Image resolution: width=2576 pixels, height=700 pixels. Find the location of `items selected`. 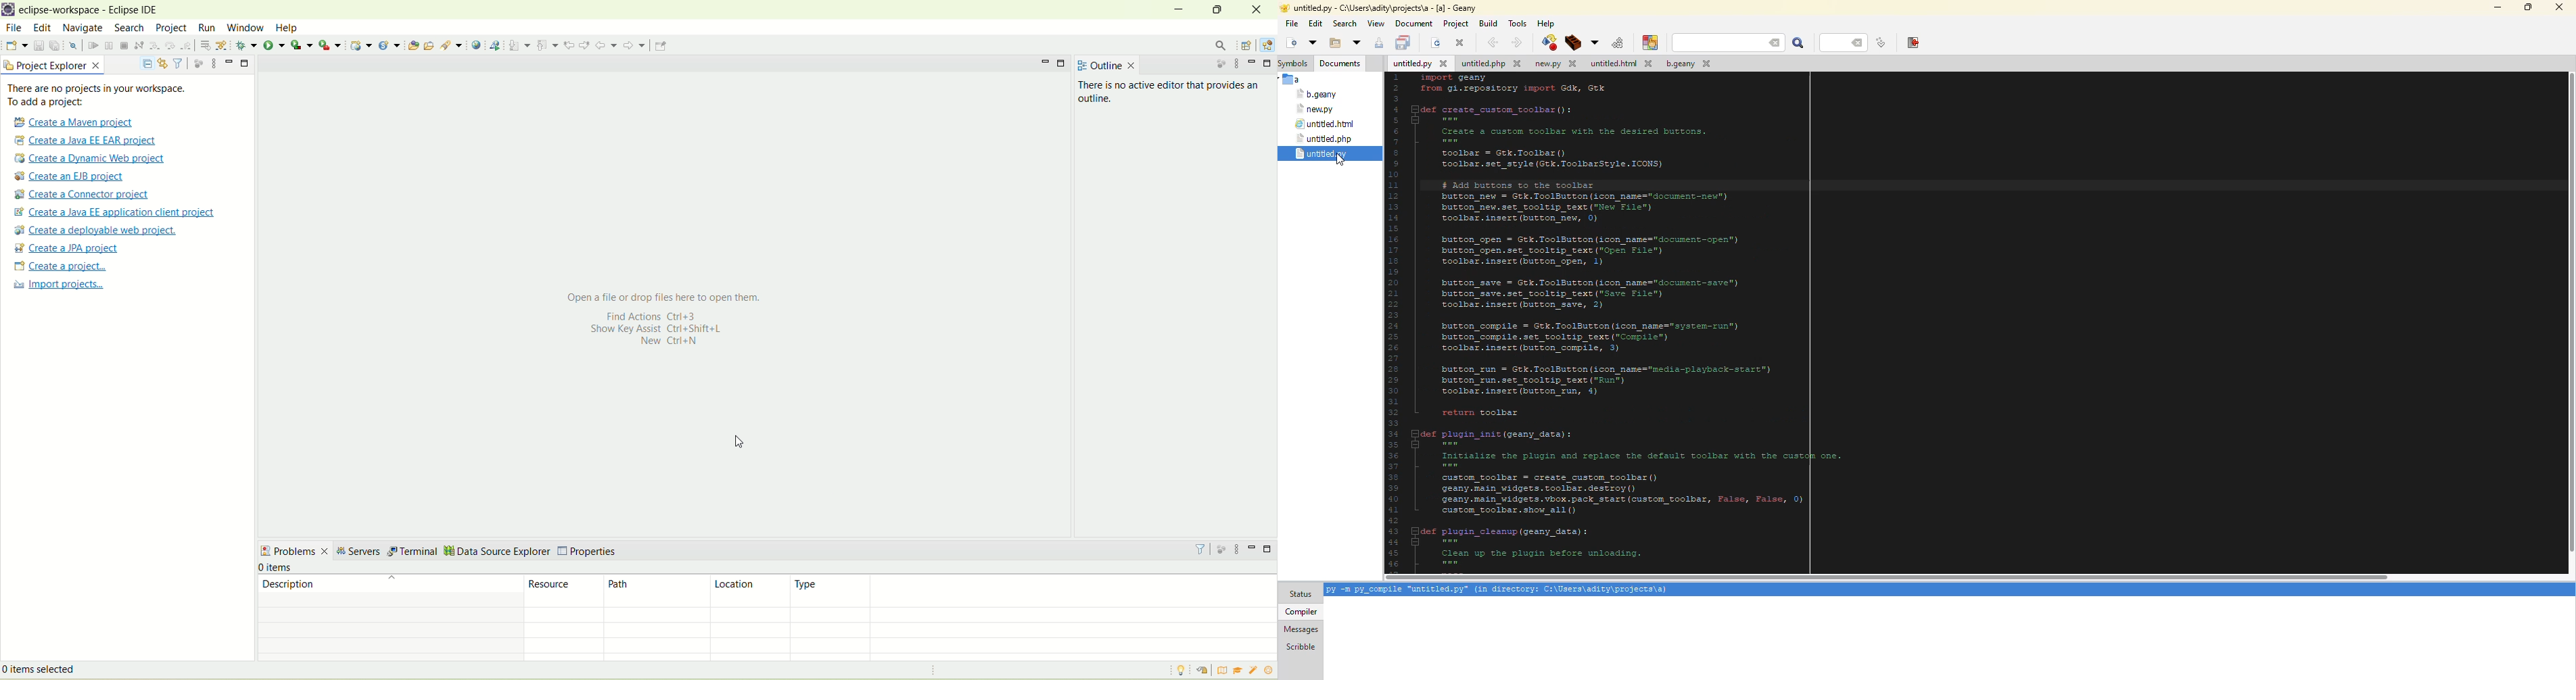

items selected is located at coordinates (59, 668).